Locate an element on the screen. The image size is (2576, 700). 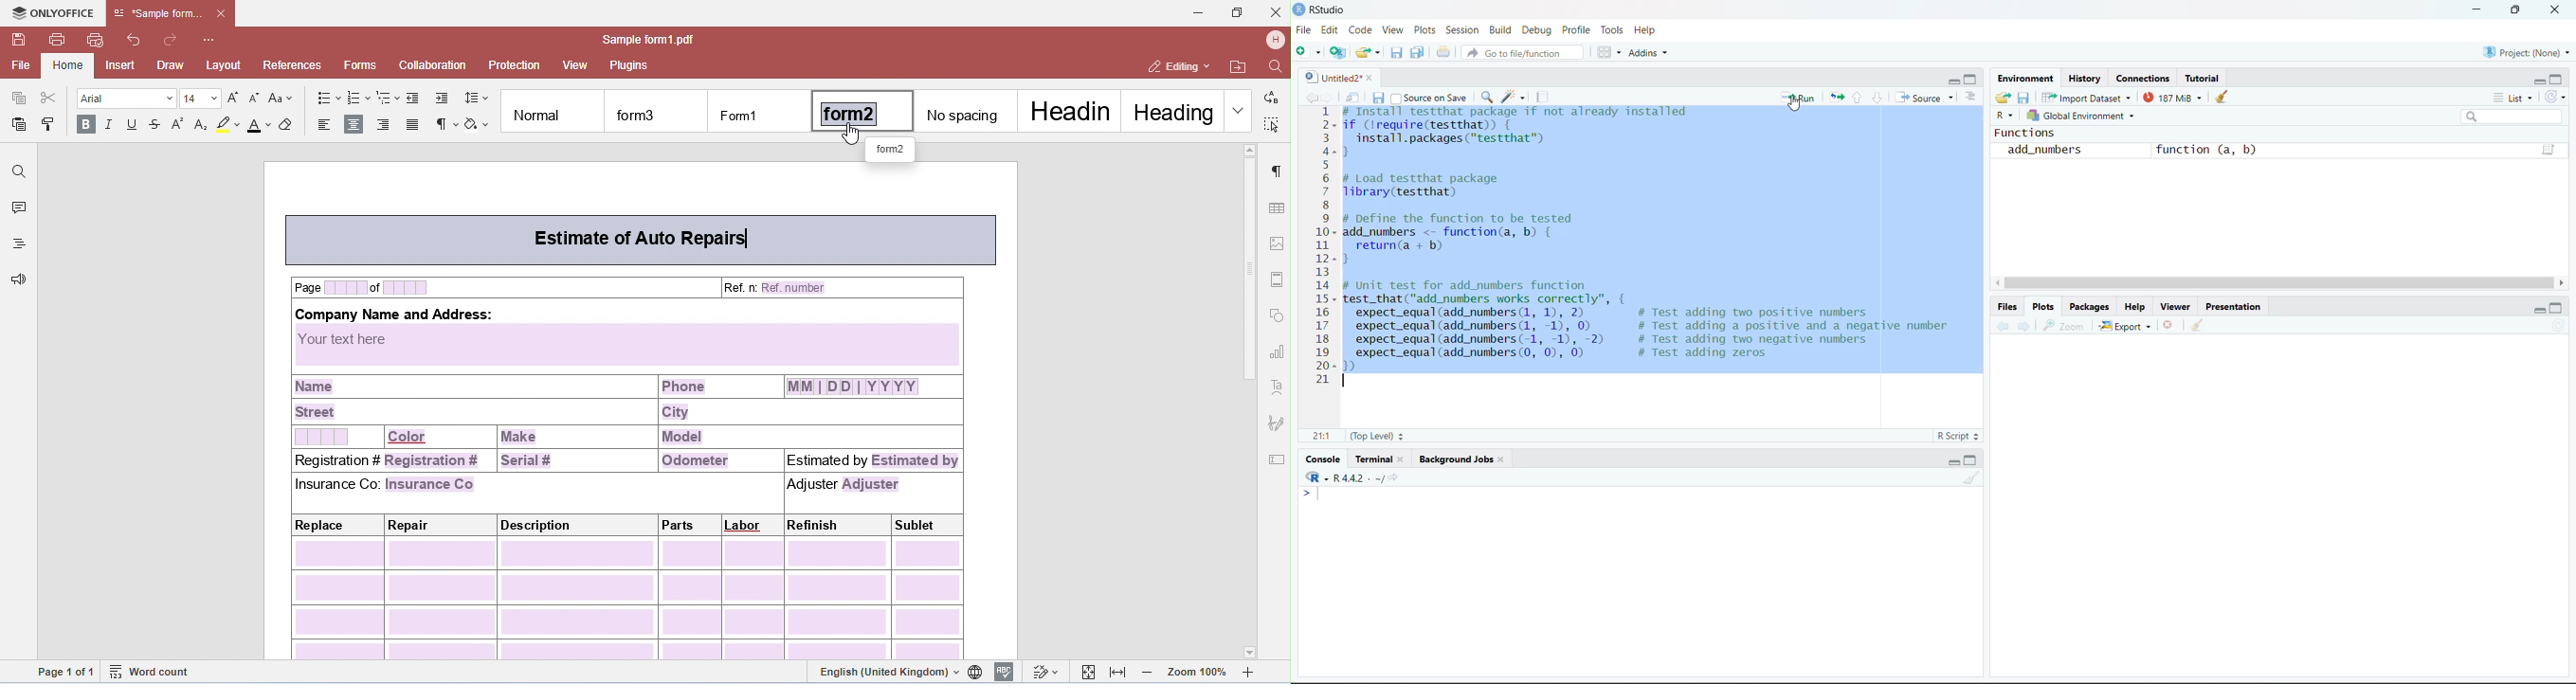
maximize is located at coordinates (1973, 79).